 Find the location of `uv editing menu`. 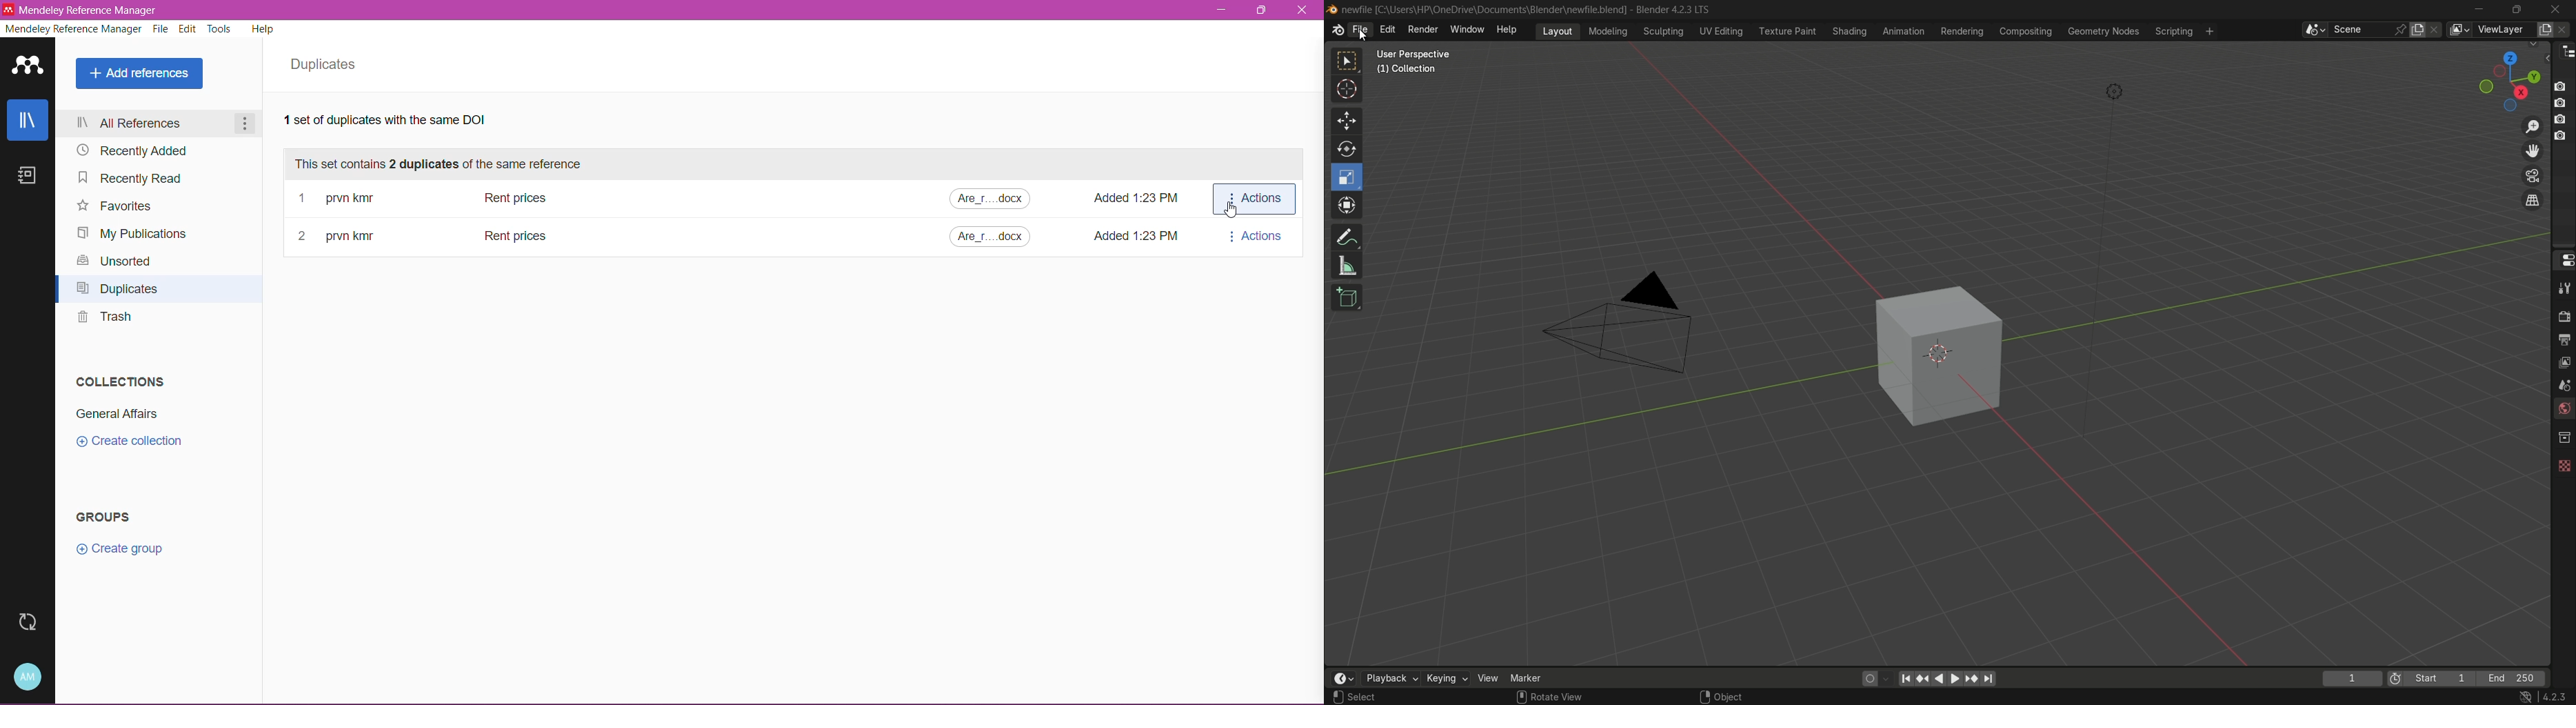

uv editing menu is located at coordinates (1721, 31).